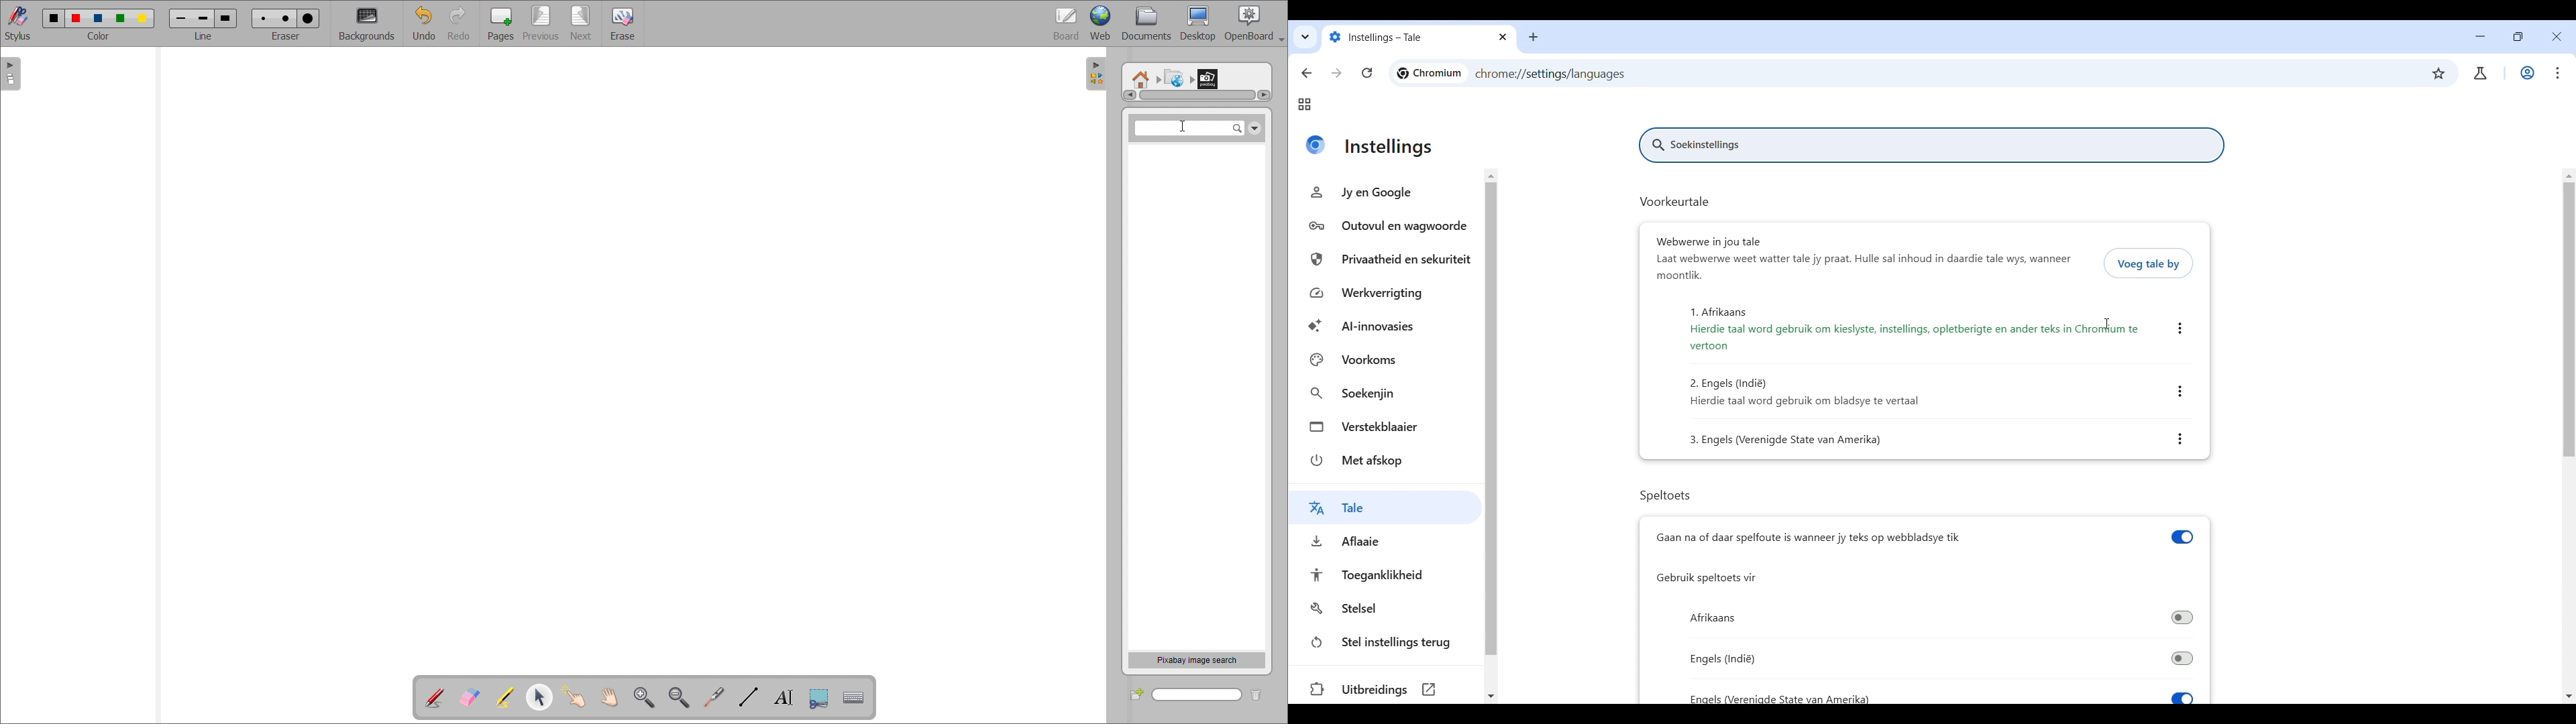 This screenshot has width=2576, height=728. I want to click on Down arrow, so click(1254, 126).